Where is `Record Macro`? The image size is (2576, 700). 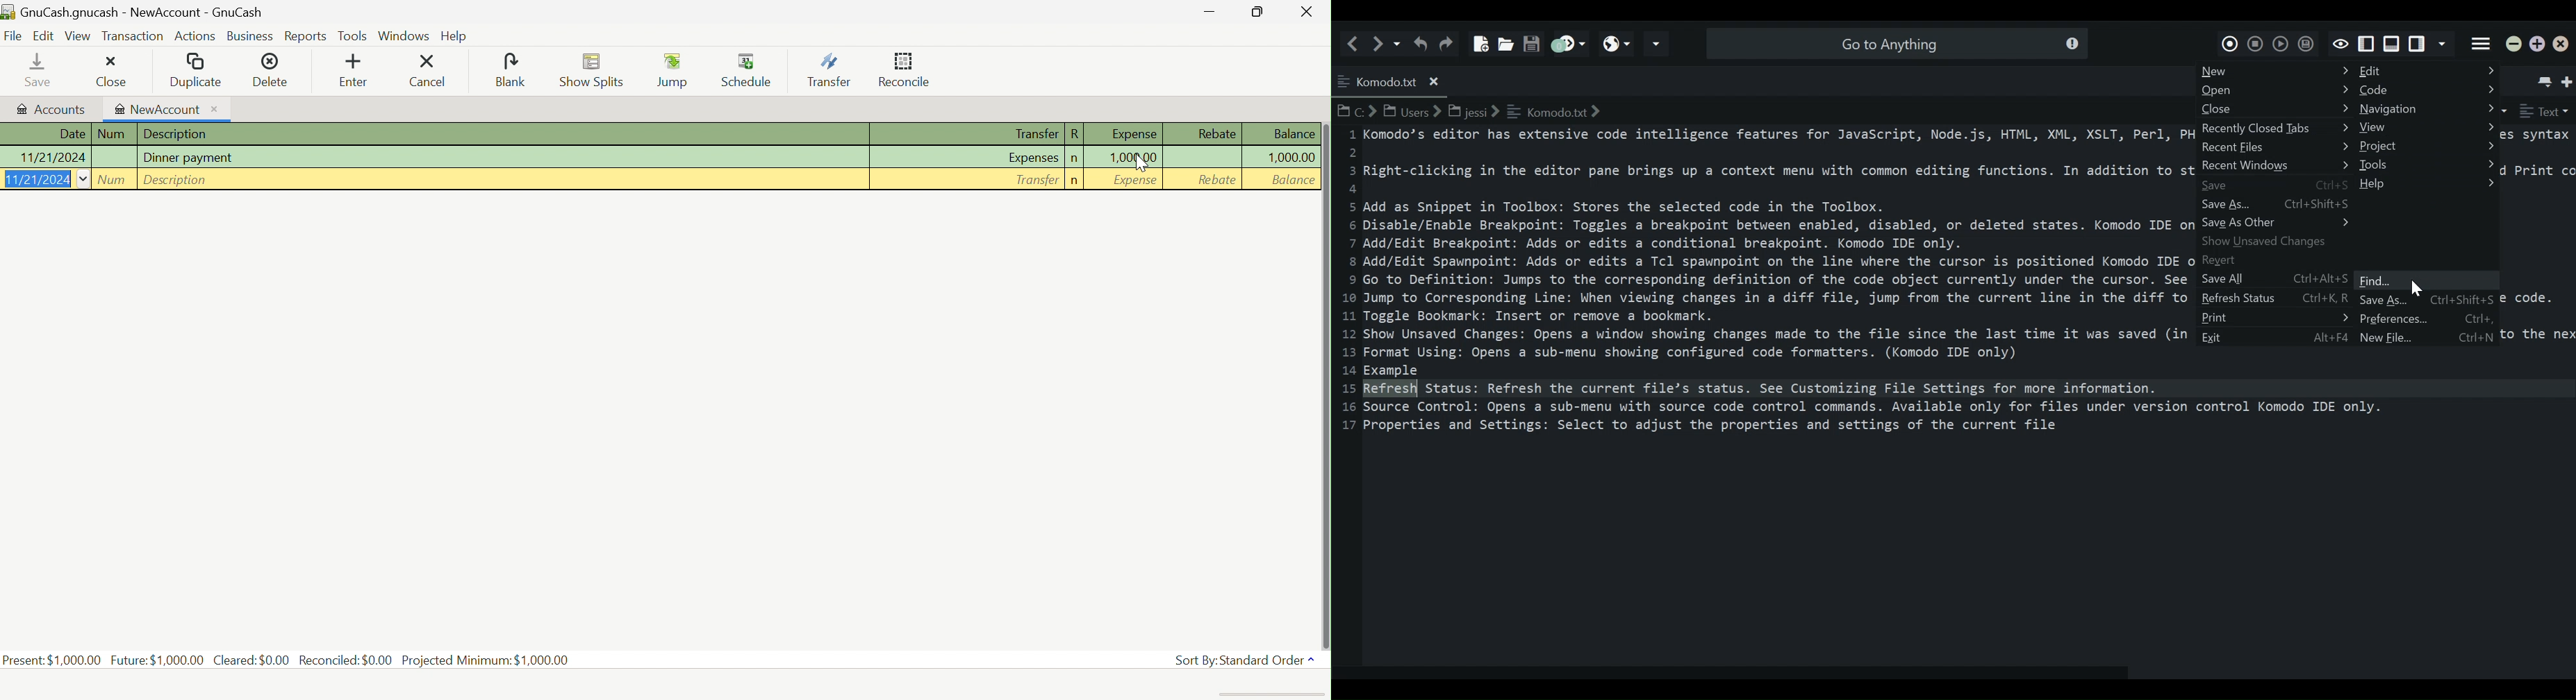
Record Macro is located at coordinates (2230, 41).